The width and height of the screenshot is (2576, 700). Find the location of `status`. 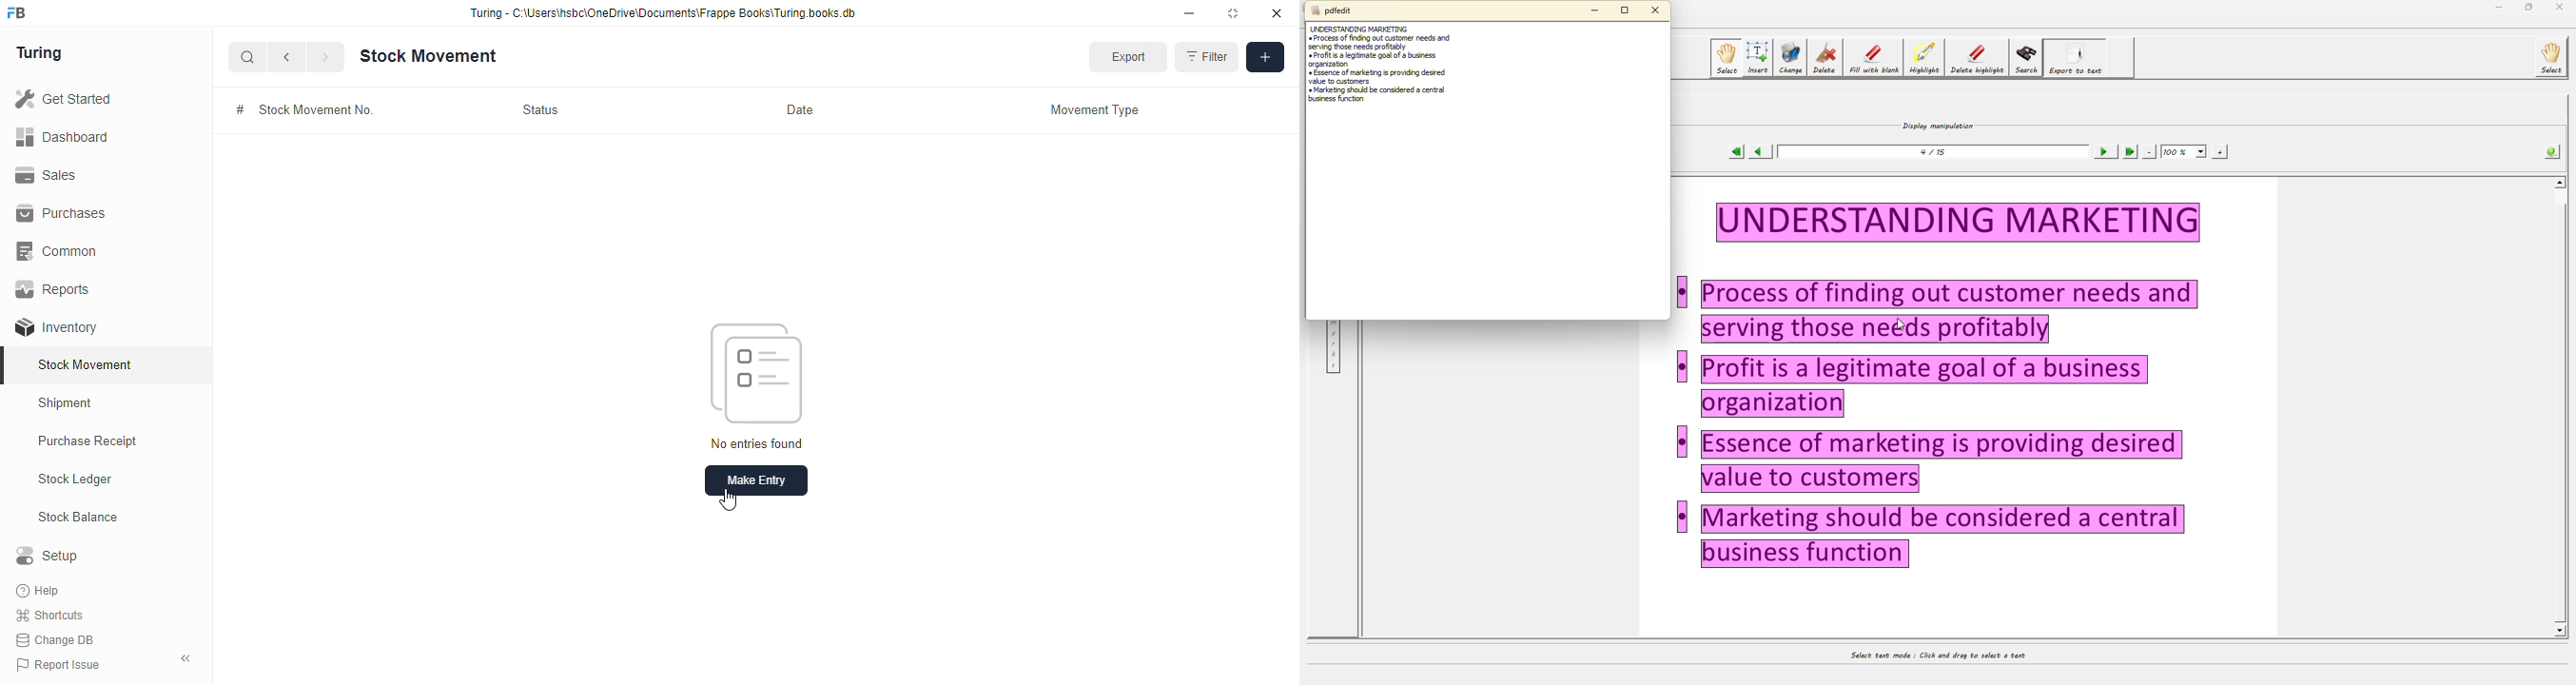

status is located at coordinates (541, 110).